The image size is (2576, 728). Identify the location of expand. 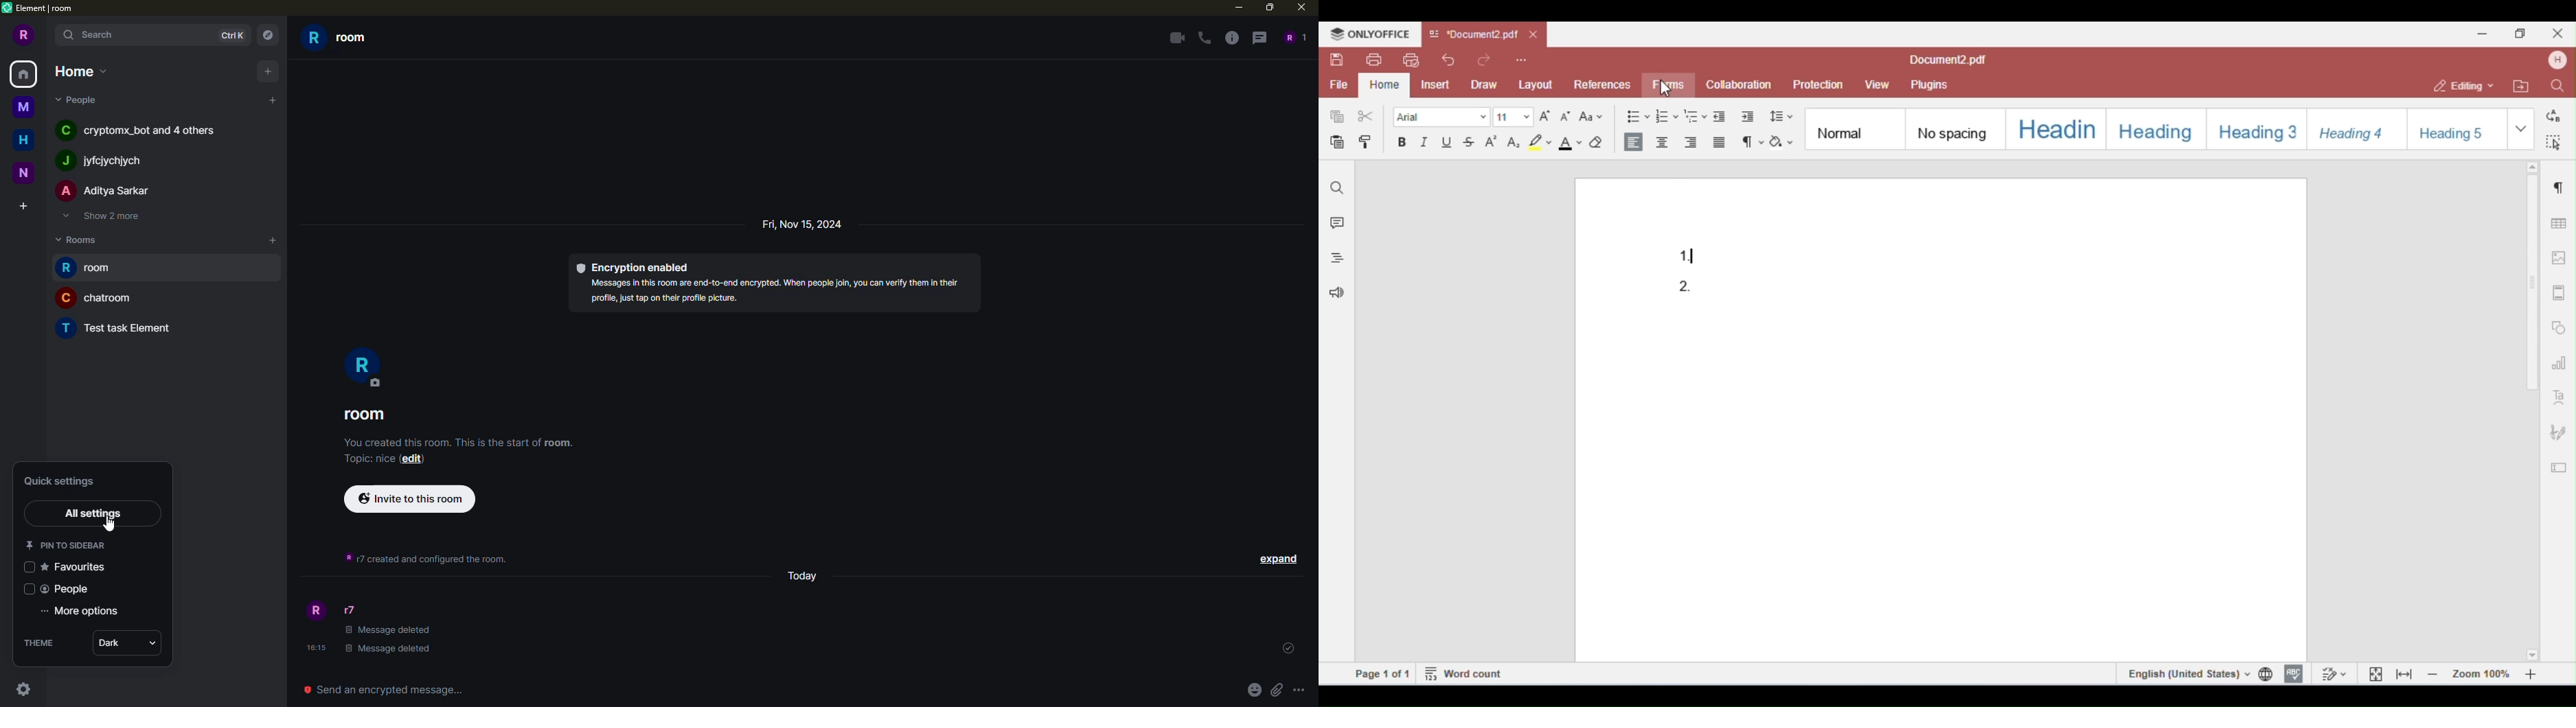
(49, 36).